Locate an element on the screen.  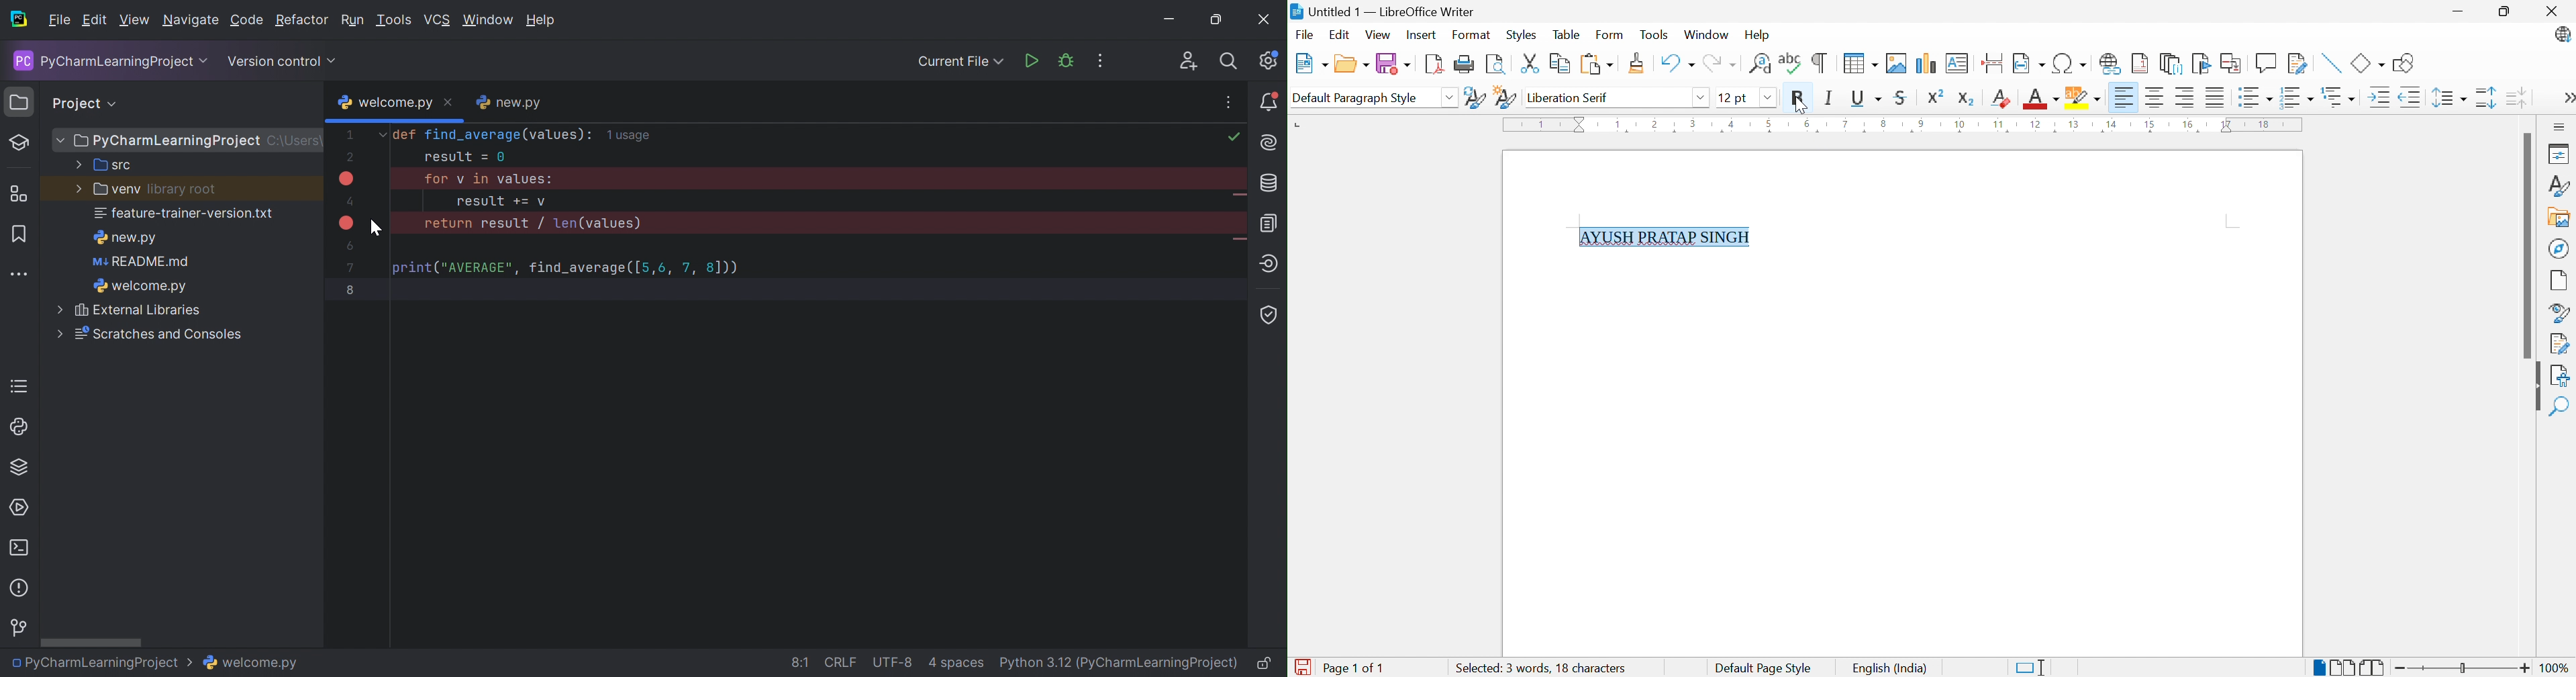
Sidebar Settings is located at coordinates (2557, 126).